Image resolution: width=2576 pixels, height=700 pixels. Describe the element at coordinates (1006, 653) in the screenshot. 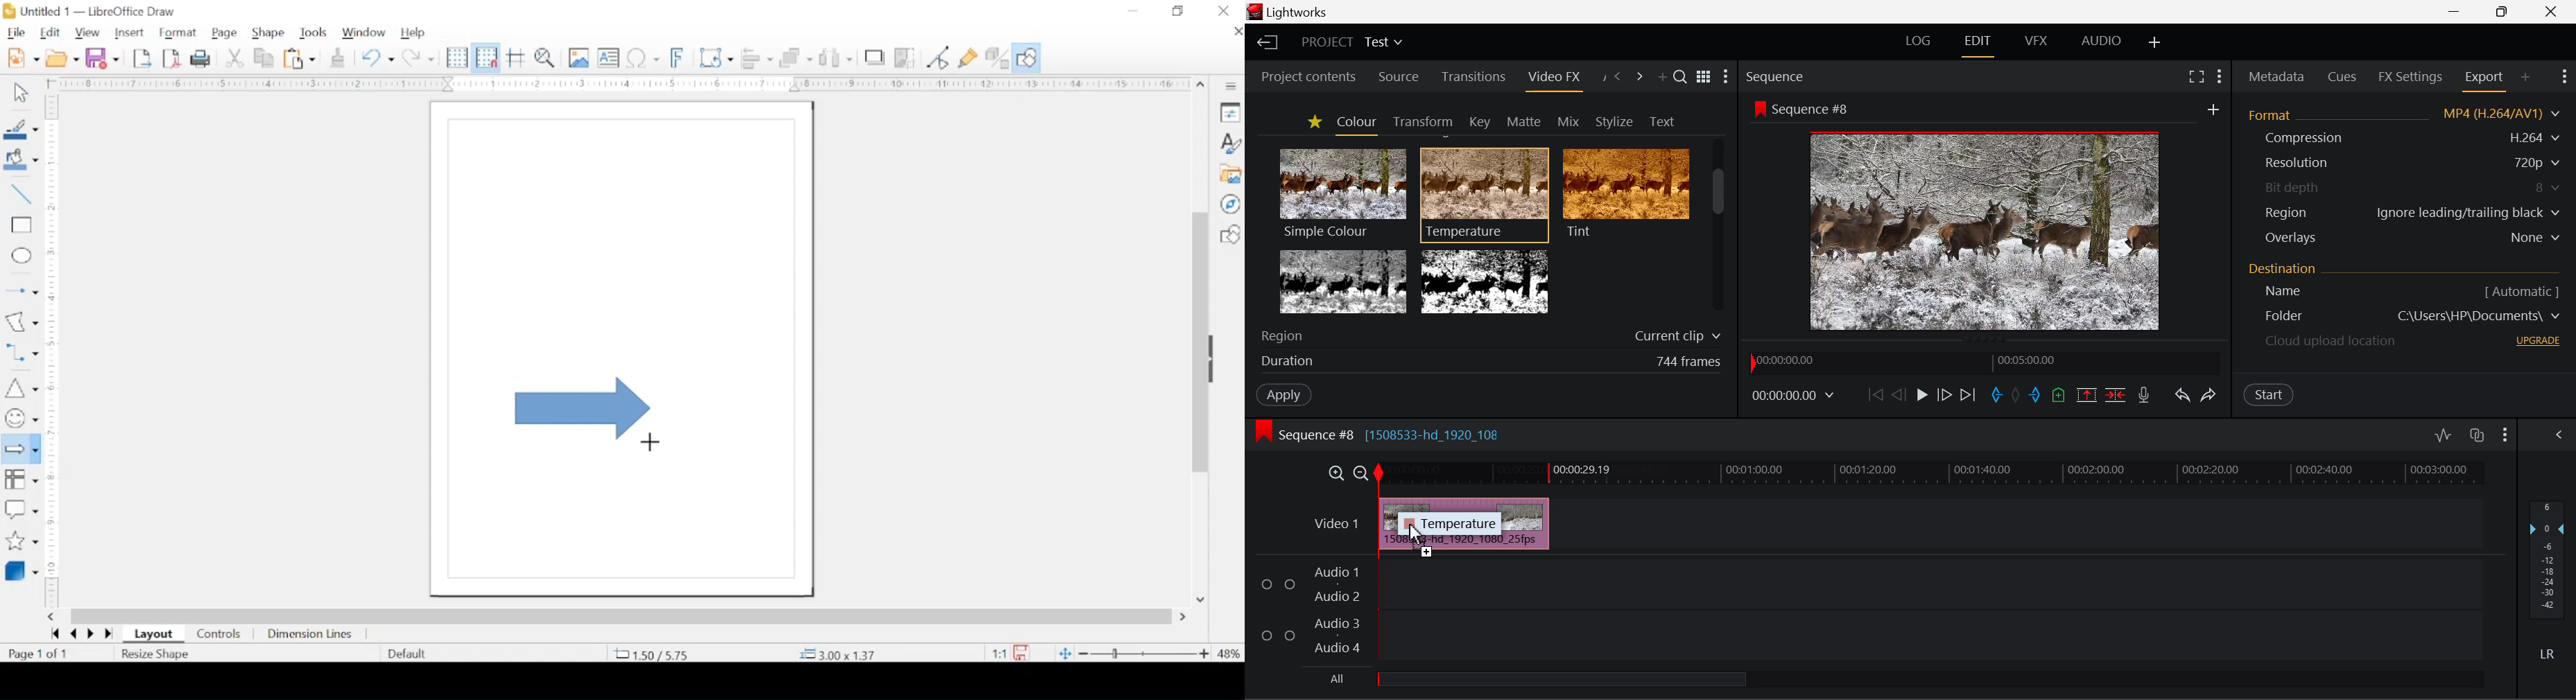

I see `this document has been modified` at that location.